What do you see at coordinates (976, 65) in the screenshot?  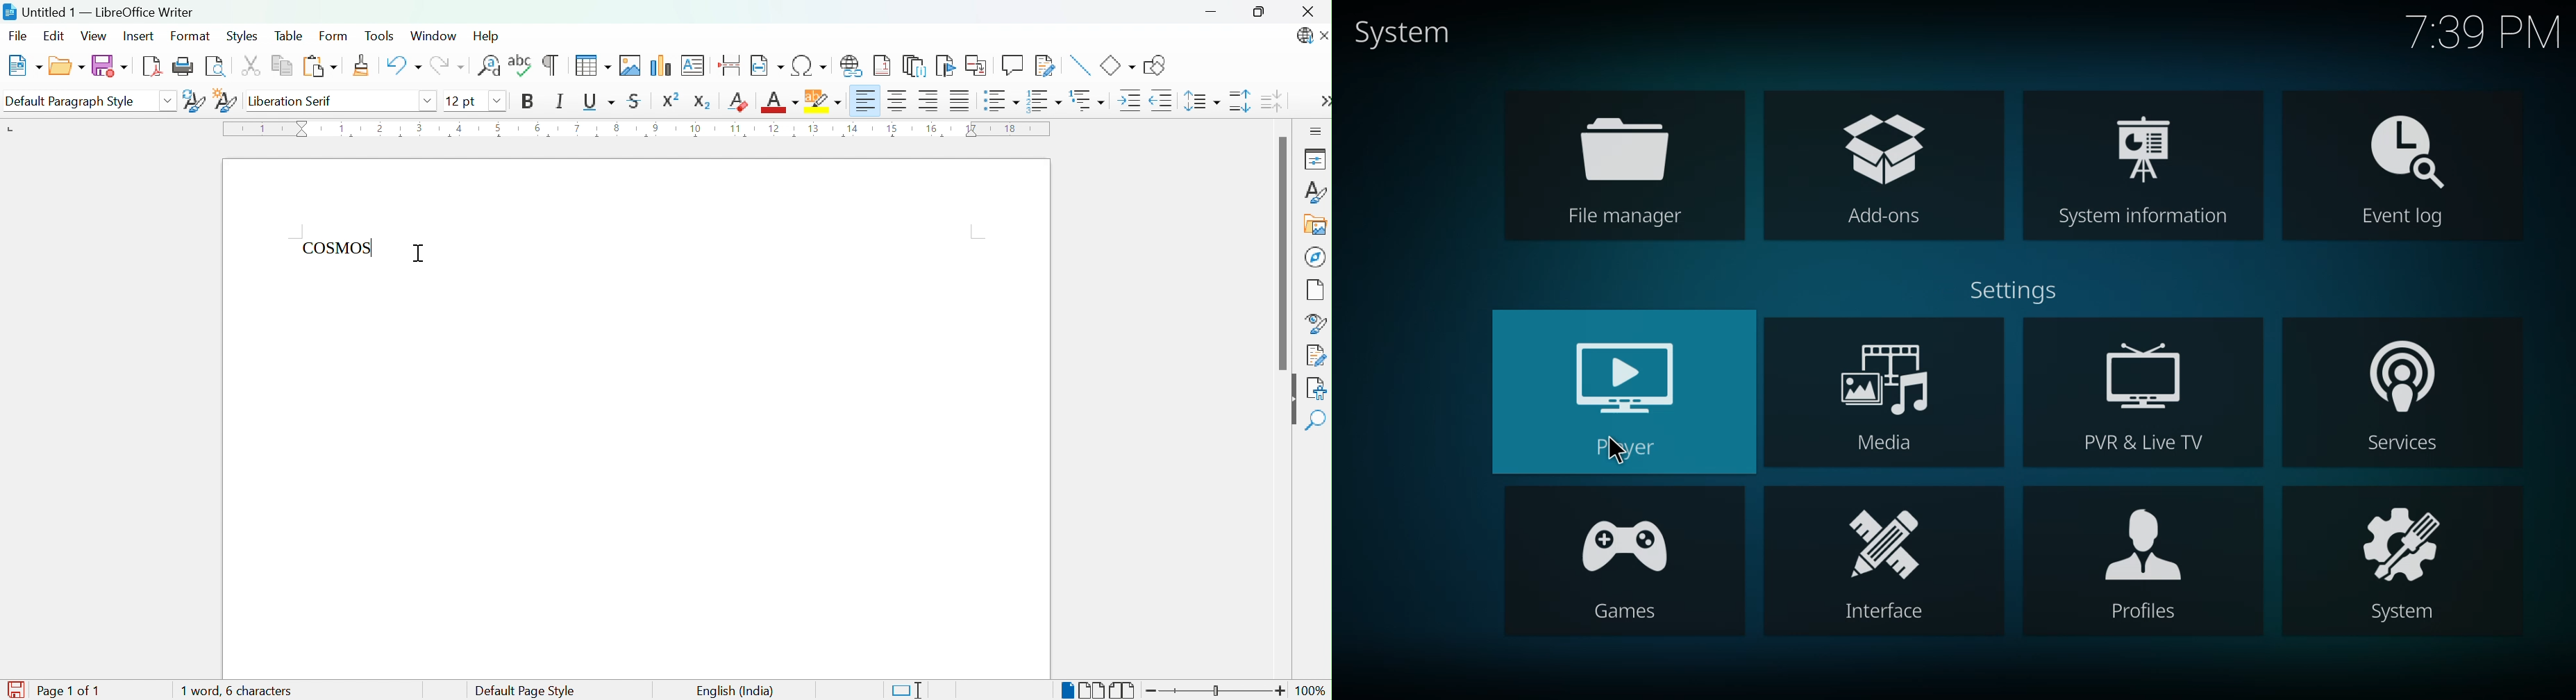 I see `Insert Cross-reference` at bounding box center [976, 65].